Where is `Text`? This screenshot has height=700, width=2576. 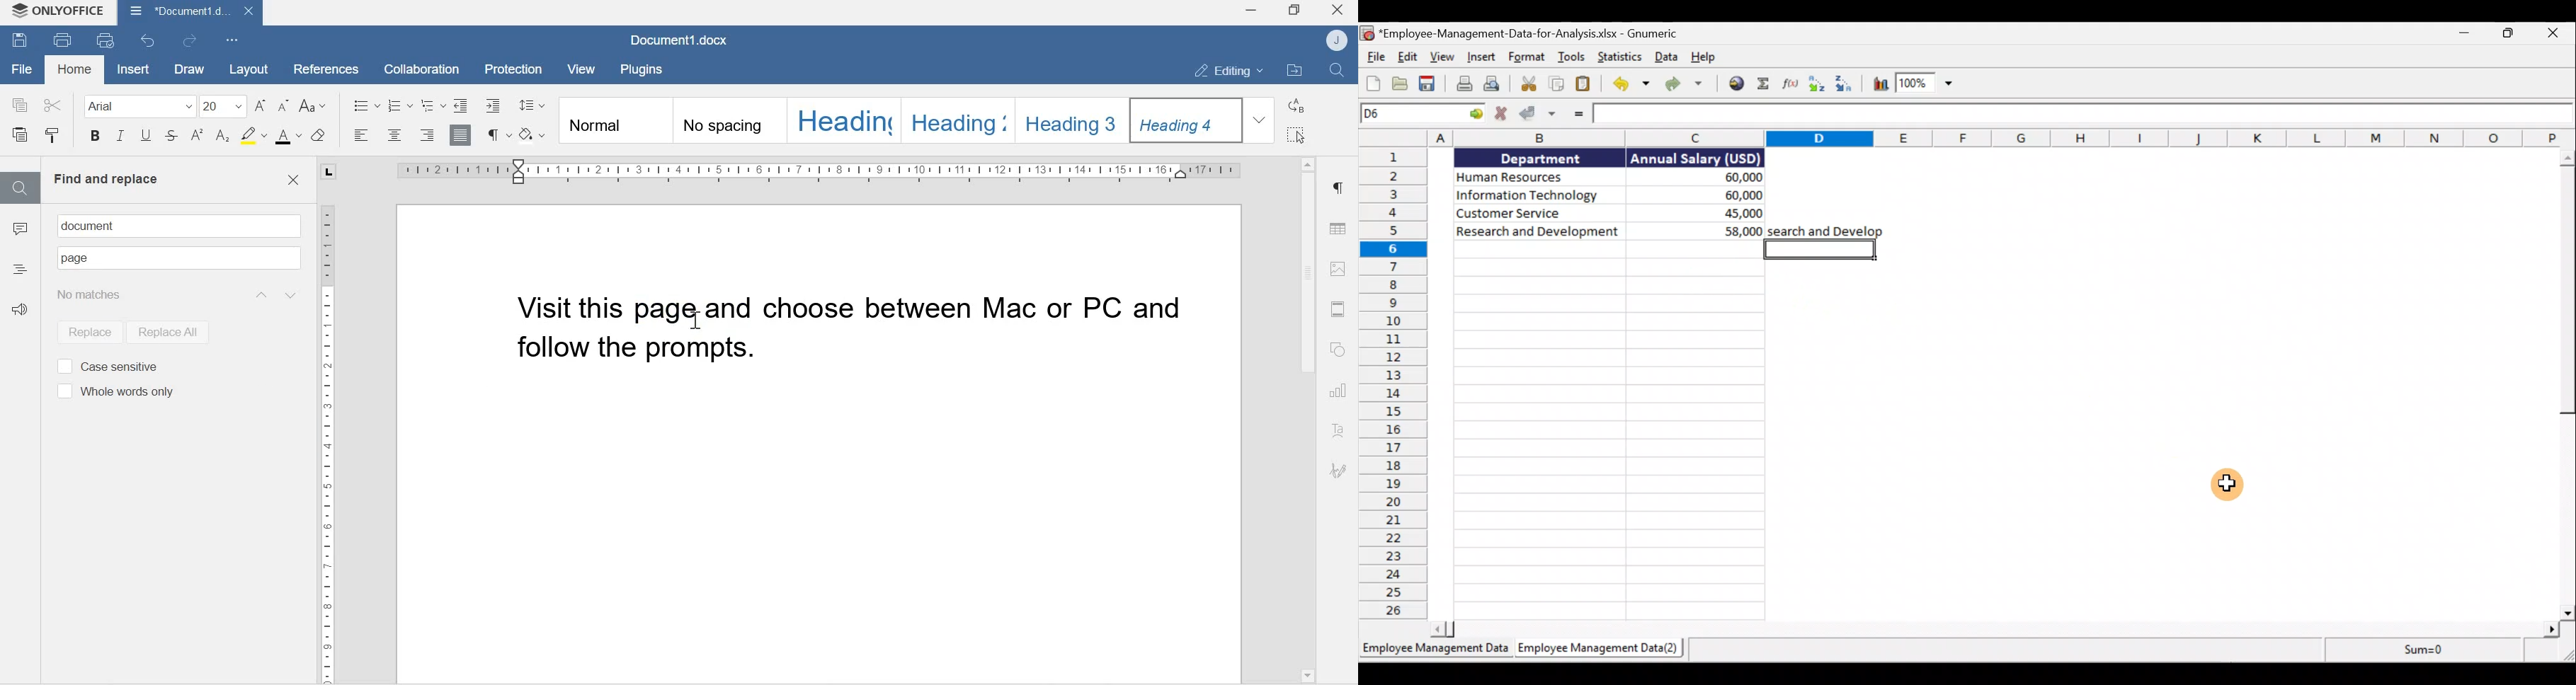 Text is located at coordinates (76, 259).